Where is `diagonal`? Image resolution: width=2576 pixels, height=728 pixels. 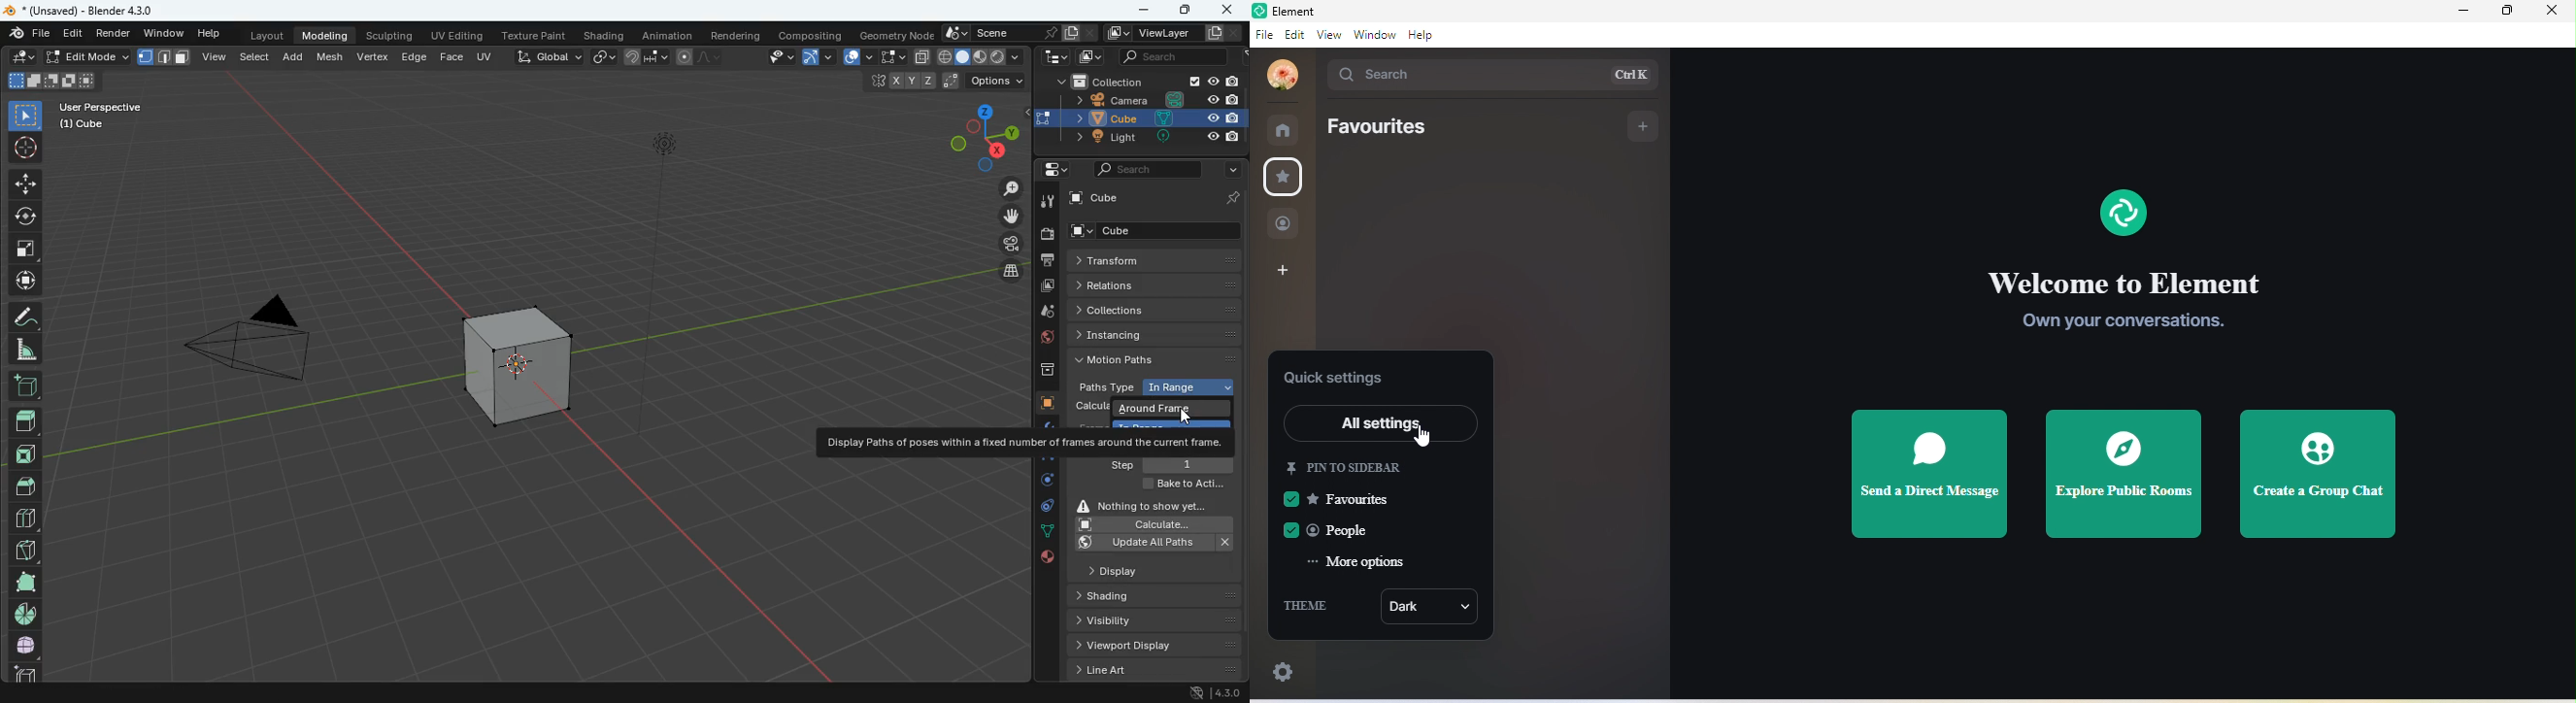
diagonal is located at coordinates (25, 546).